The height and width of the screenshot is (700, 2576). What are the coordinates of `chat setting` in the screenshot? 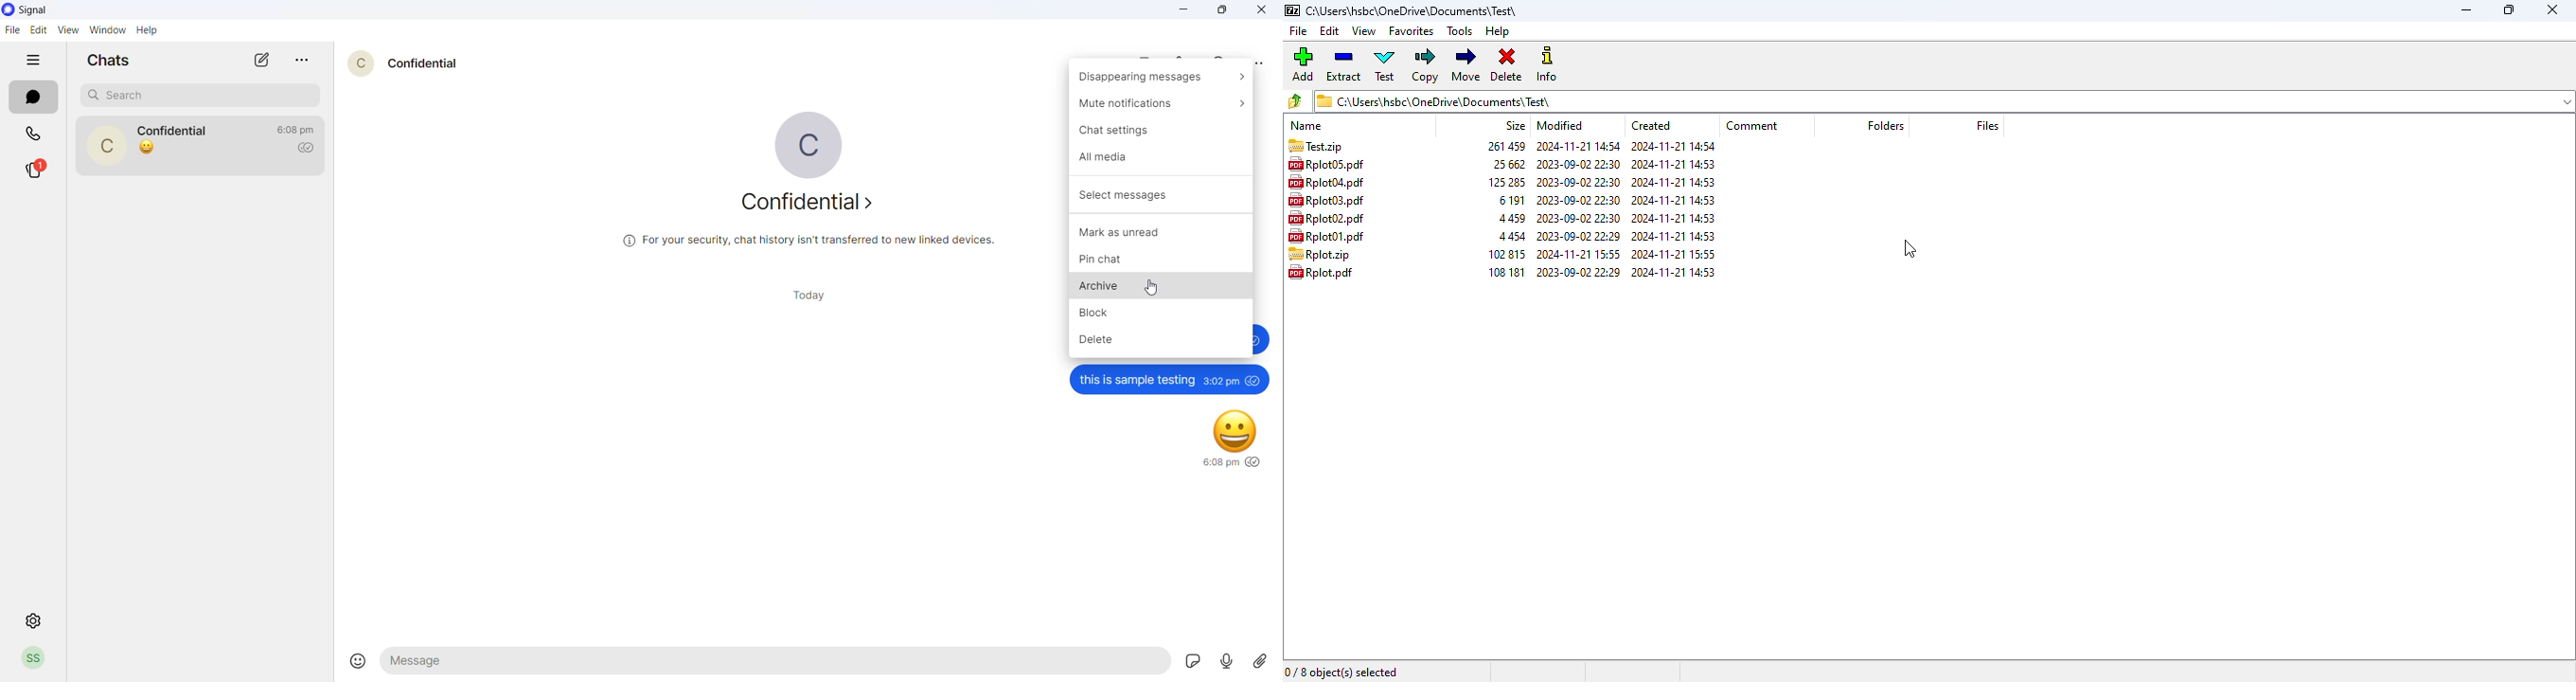 It's located at (1157, 133).